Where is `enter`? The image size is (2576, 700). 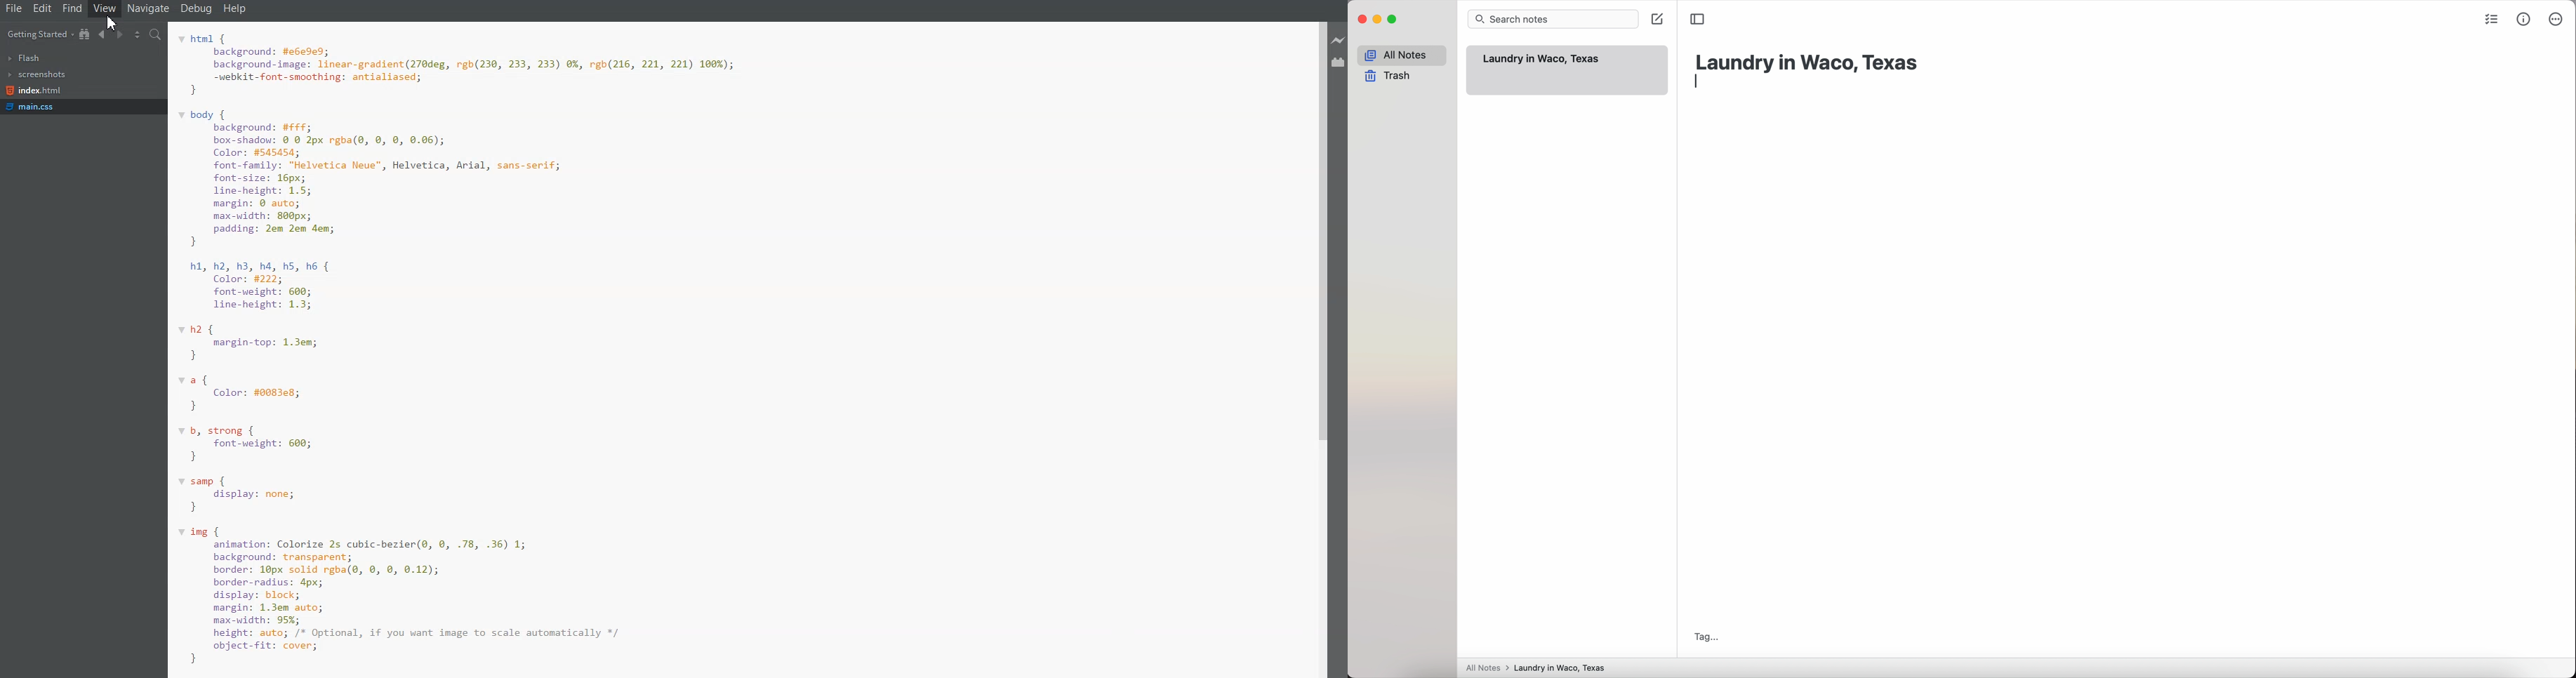
enter is located at coordinates (1699, 85).